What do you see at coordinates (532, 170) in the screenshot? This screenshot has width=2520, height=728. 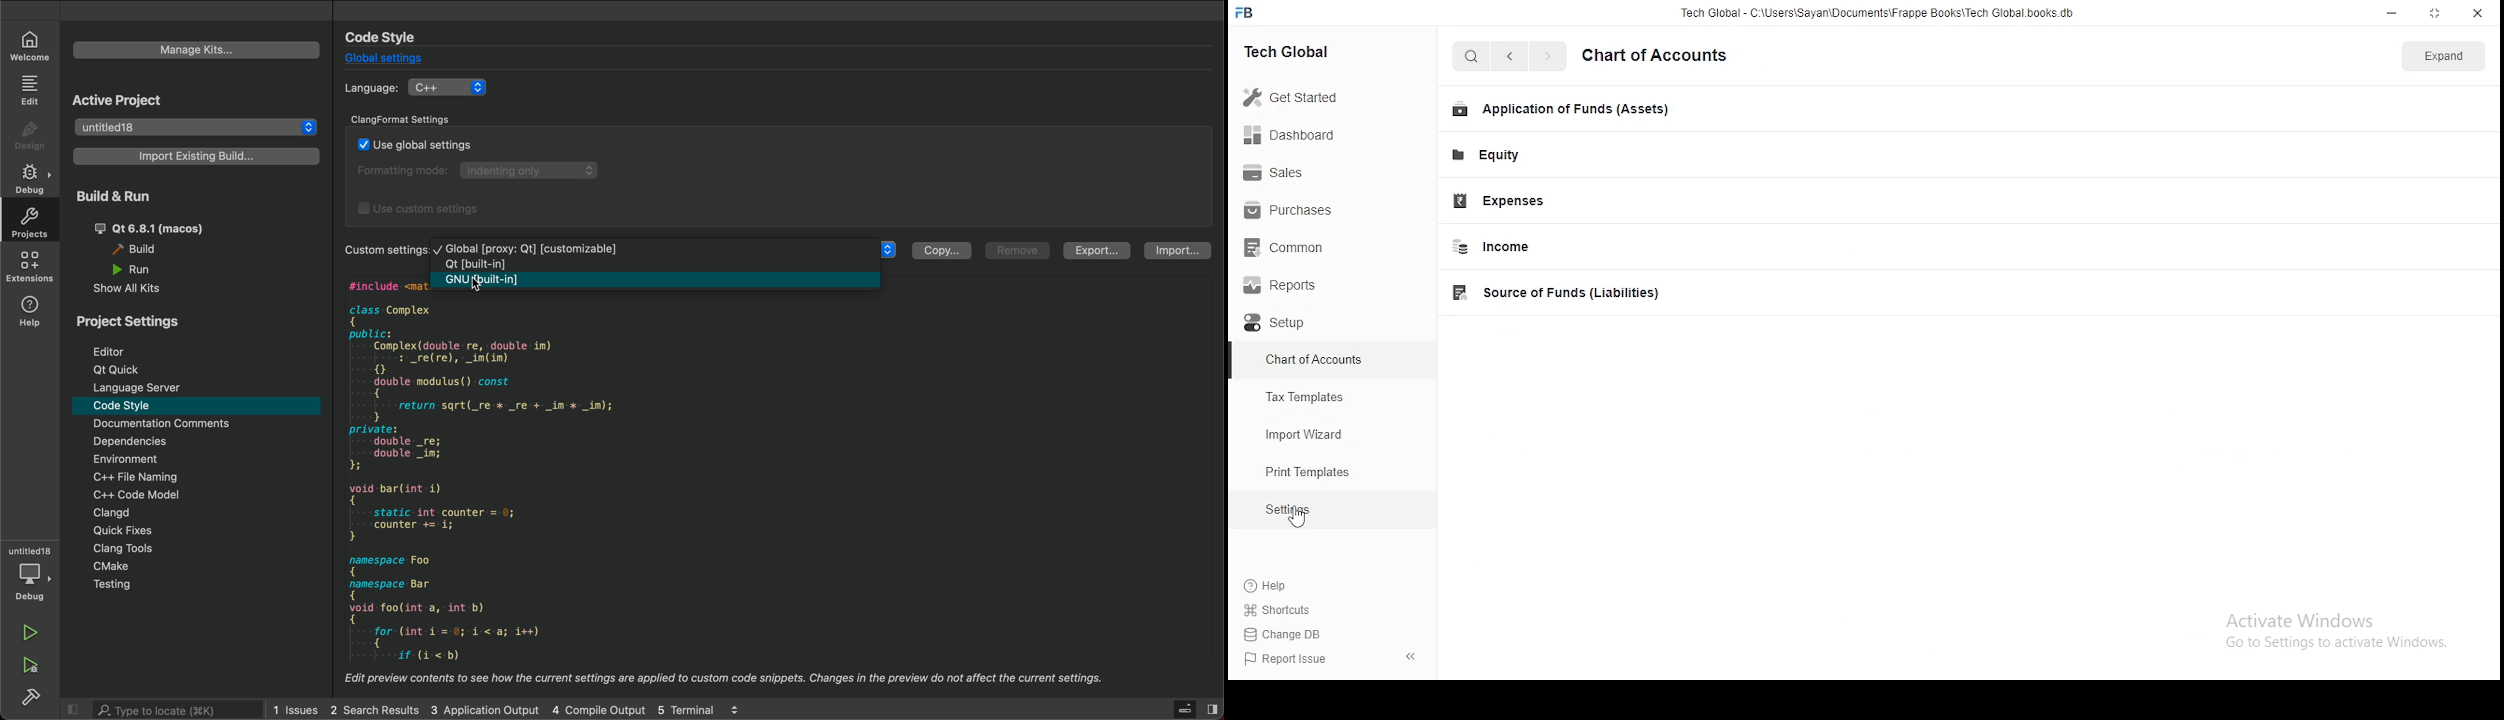 I see `Indenting only ` at bounding box center [532, 170].